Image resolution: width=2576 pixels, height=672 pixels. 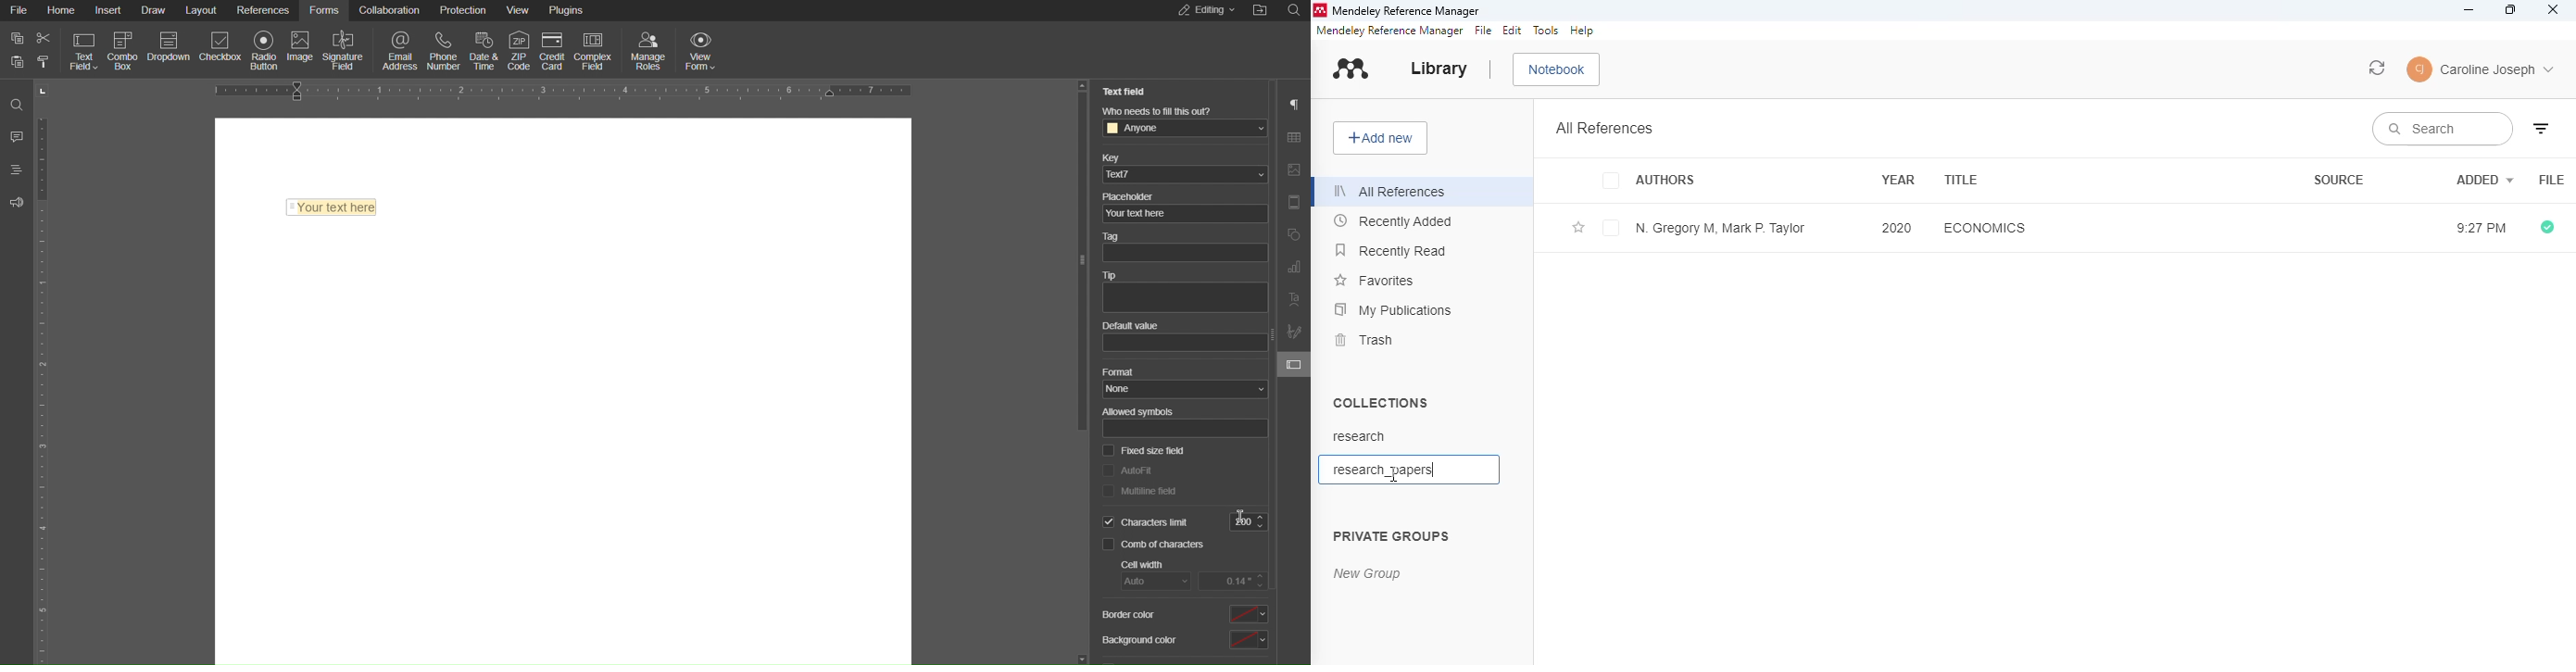 What do you see at coordinates (1984, 227) in the screenshot?
I see `economics` at bounding box center [1984, 227].